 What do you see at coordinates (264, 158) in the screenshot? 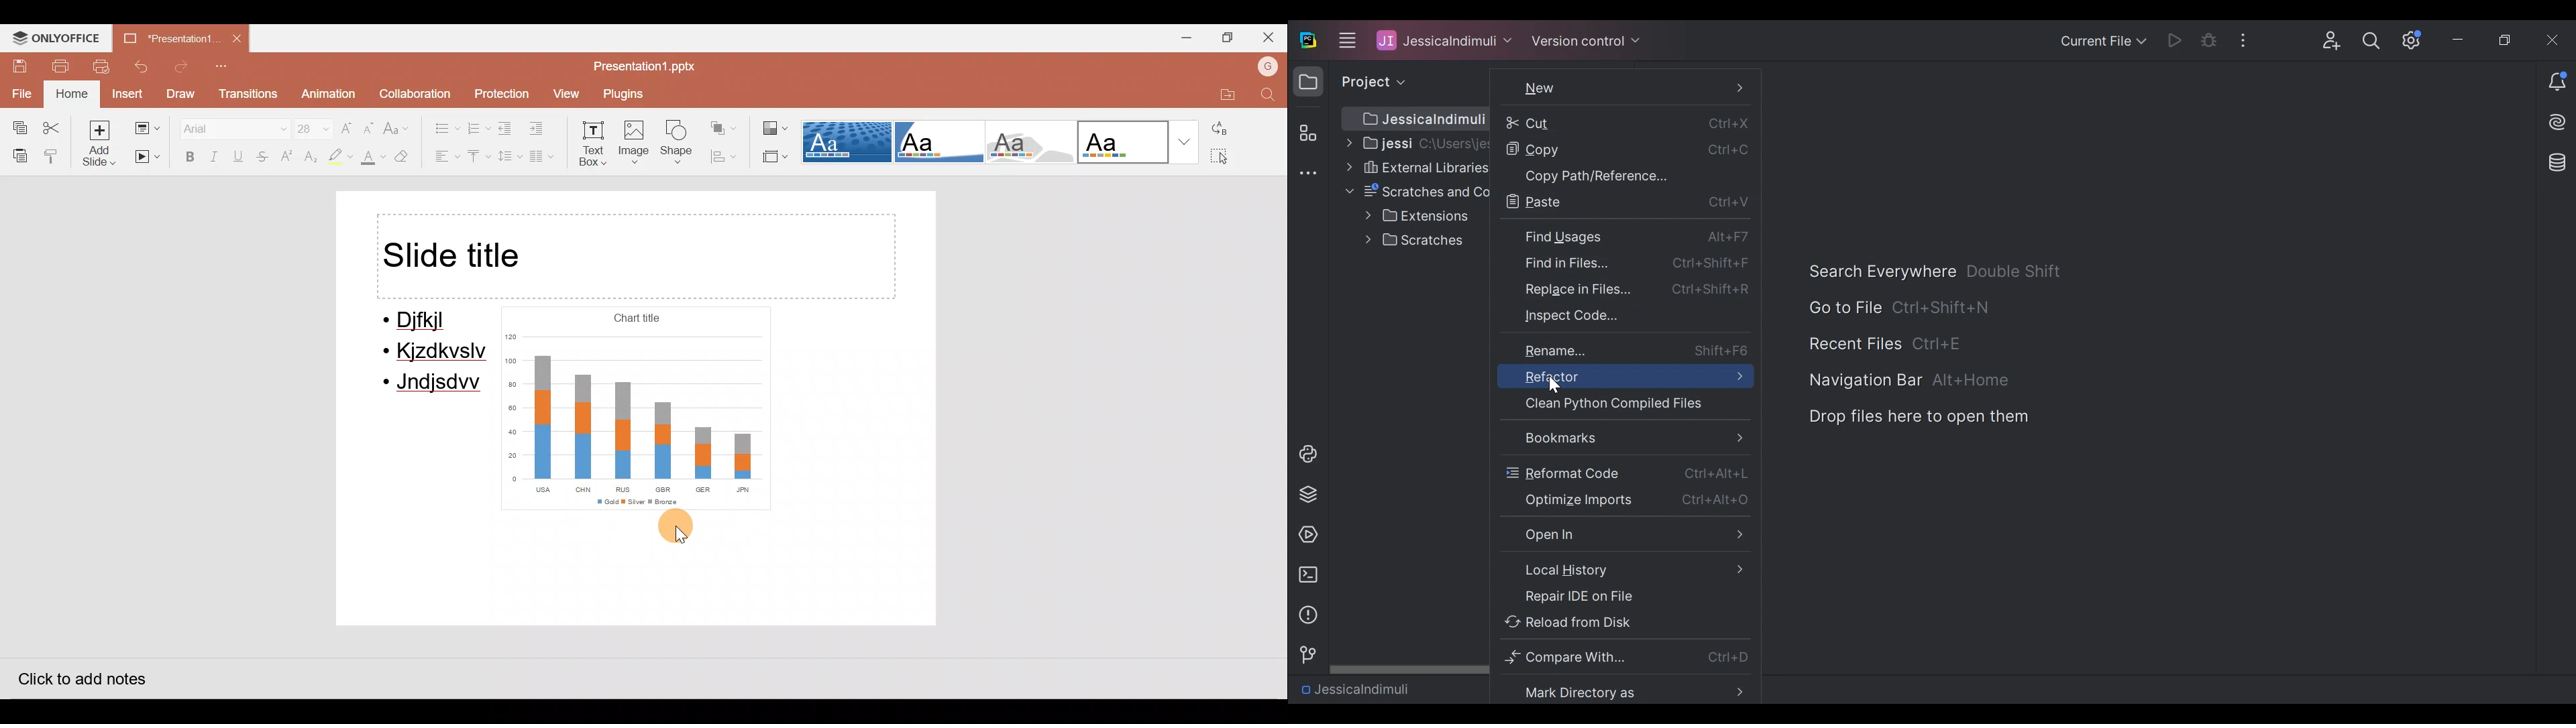
I see `Strikethrough` at bounding box center [264, 158].